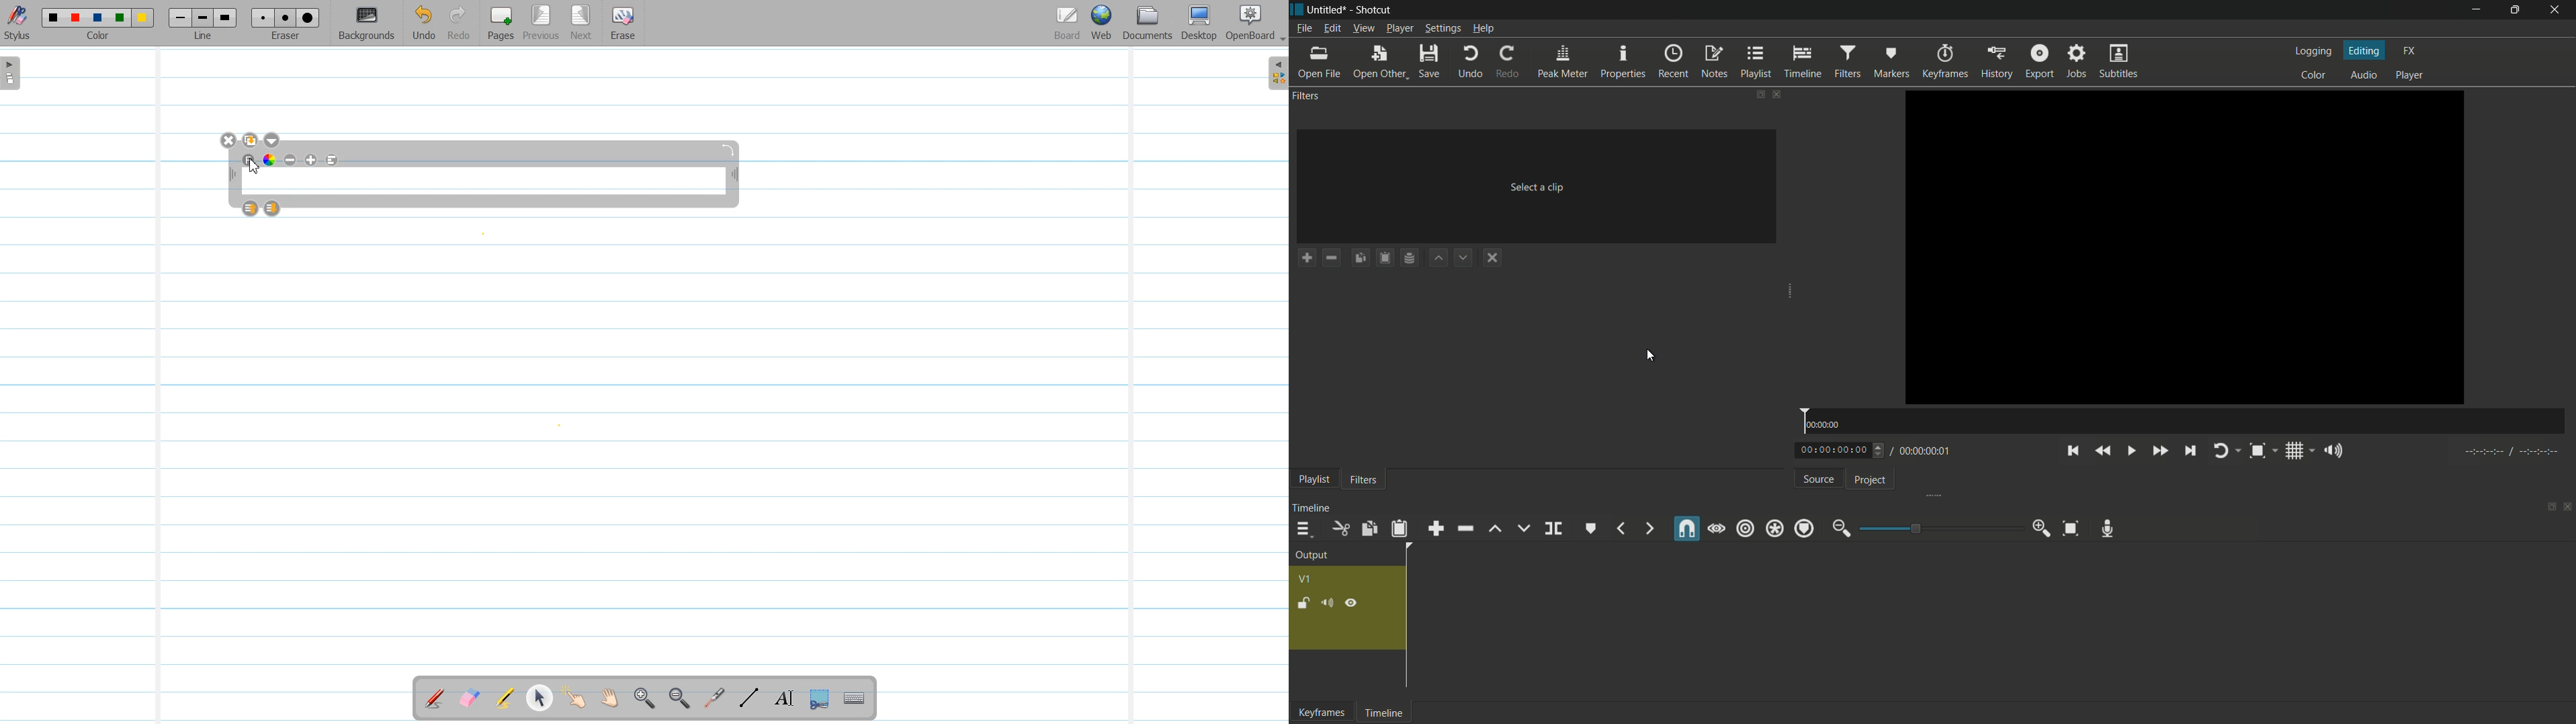  I want to click on Maximize Text, so click(312, 160).